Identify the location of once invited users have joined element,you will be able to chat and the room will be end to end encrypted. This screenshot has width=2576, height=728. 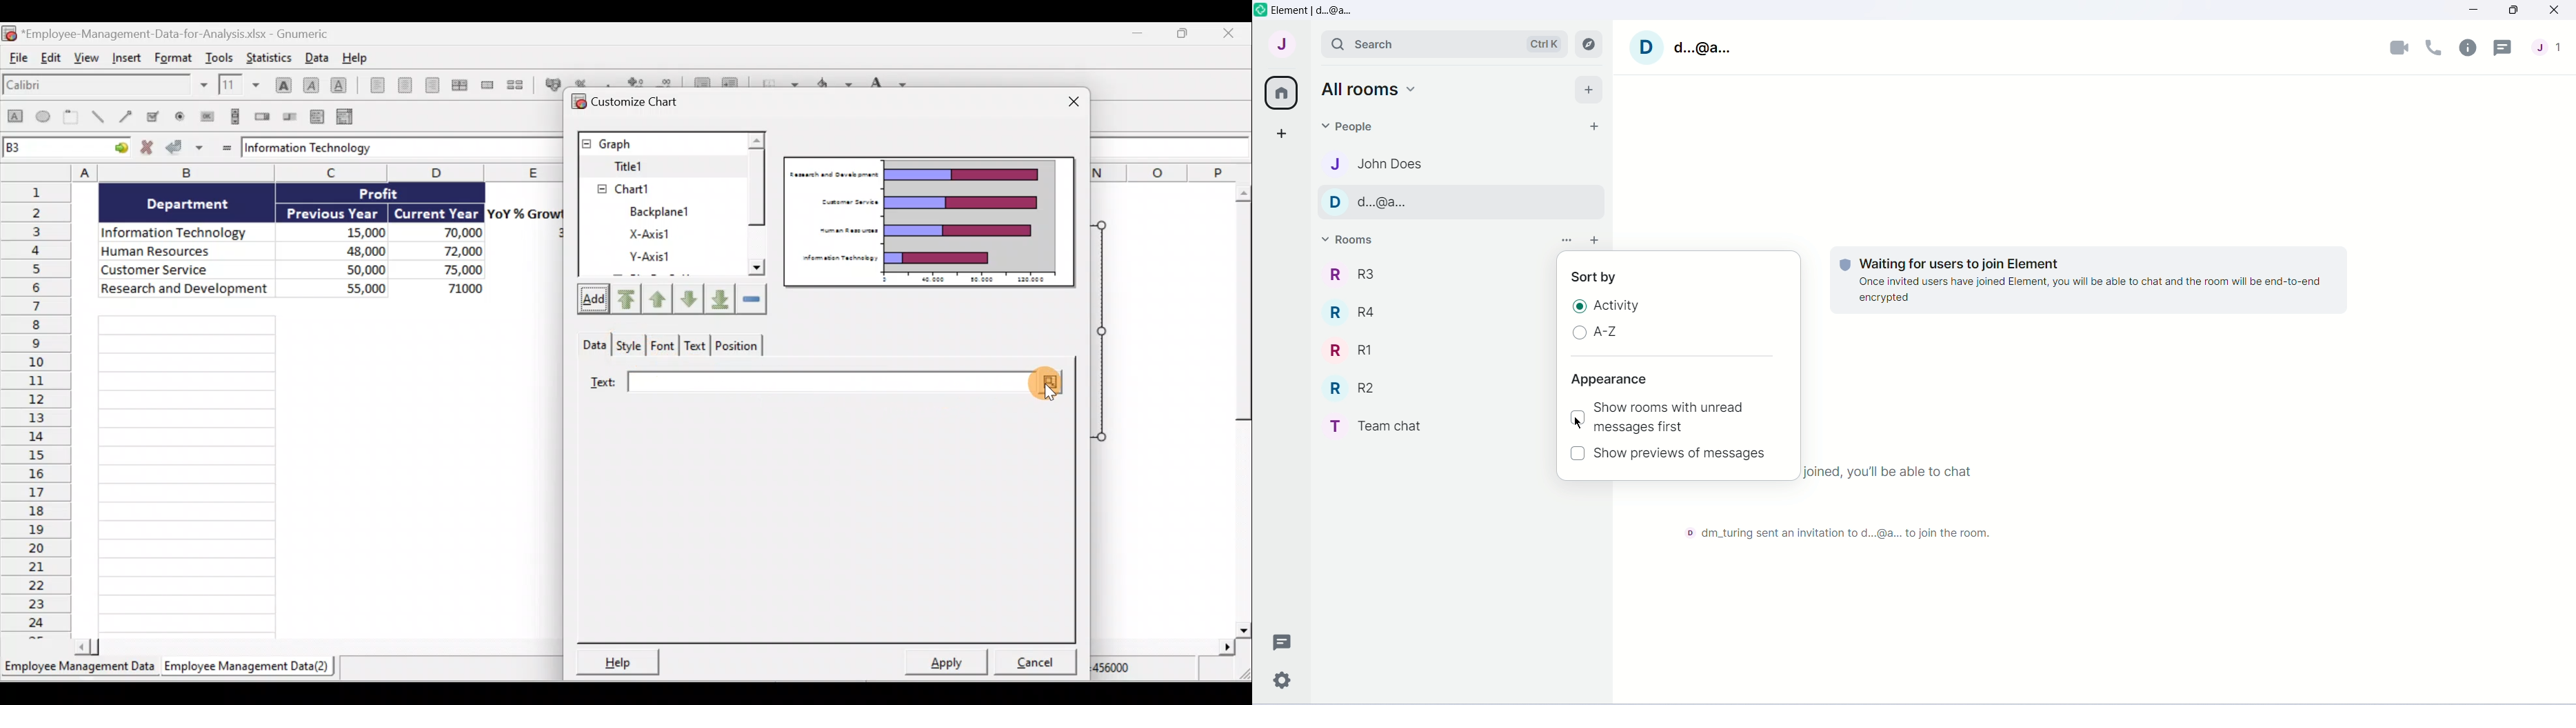
(2090, 290).